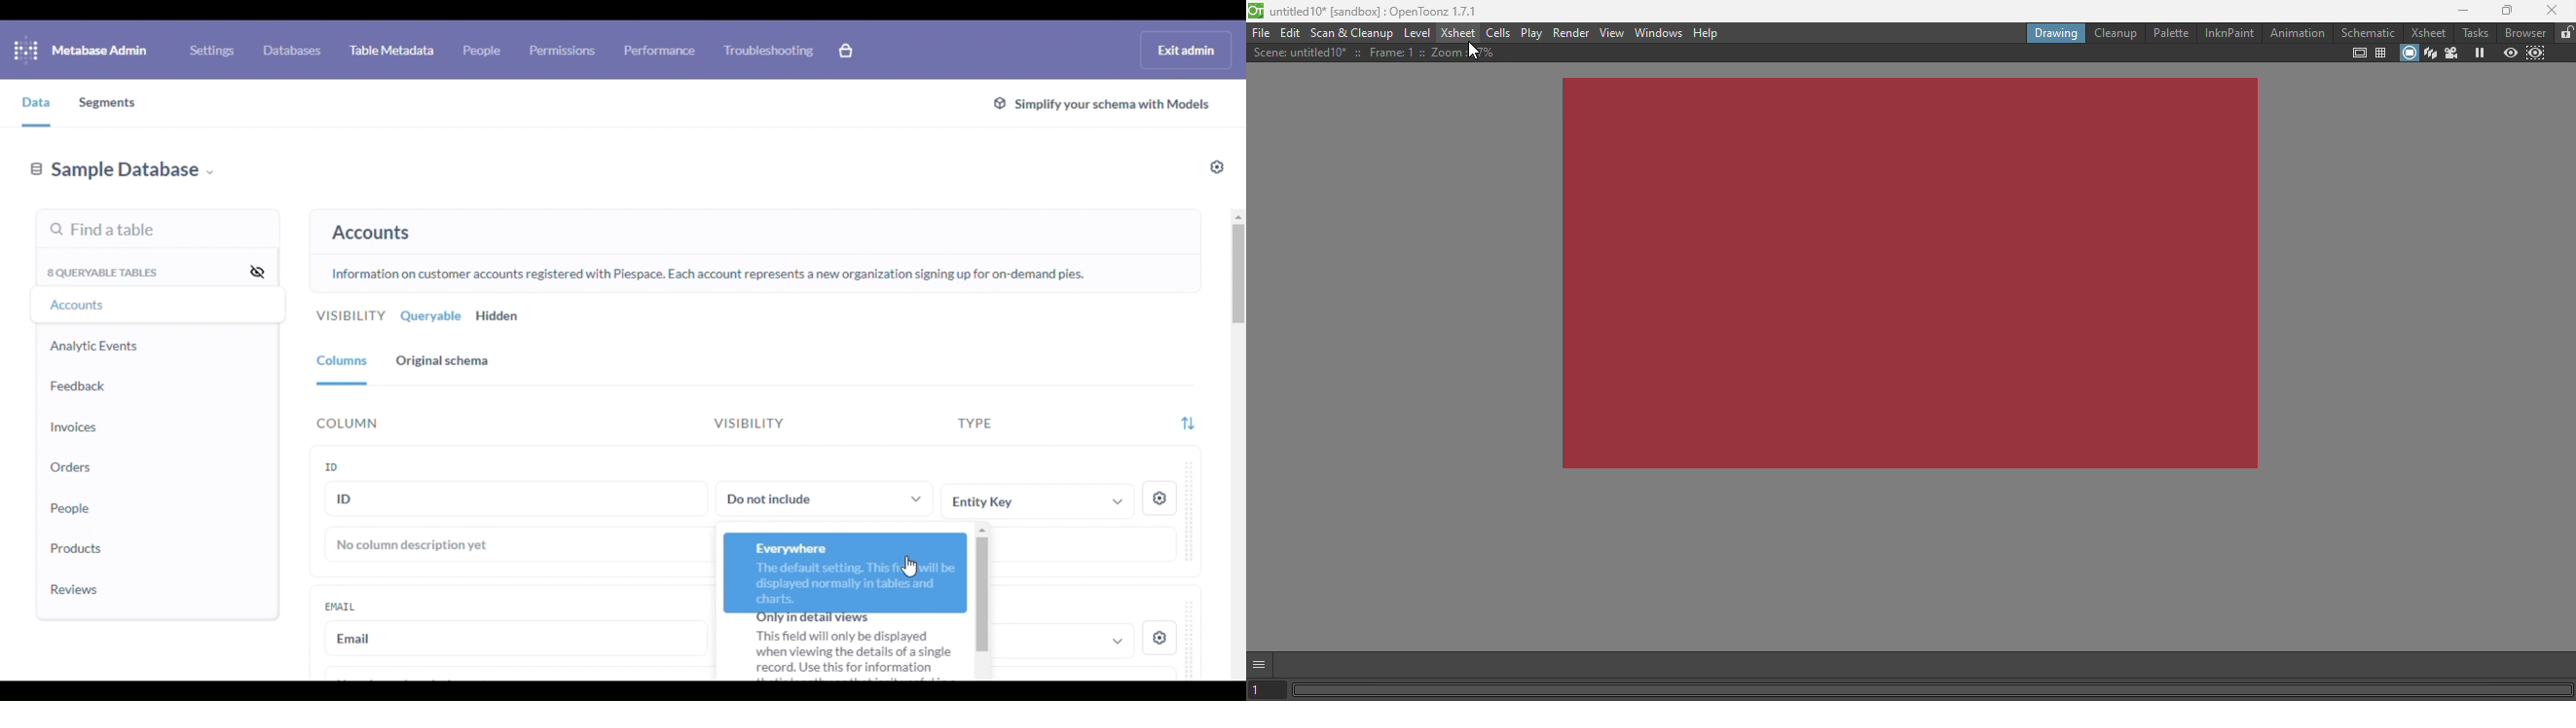 The width and height of the screenshot is (2576, 728). What do you see at coordinates (661, 49) in the screenshot?
I see `performance` at bounding box center [661, 49].